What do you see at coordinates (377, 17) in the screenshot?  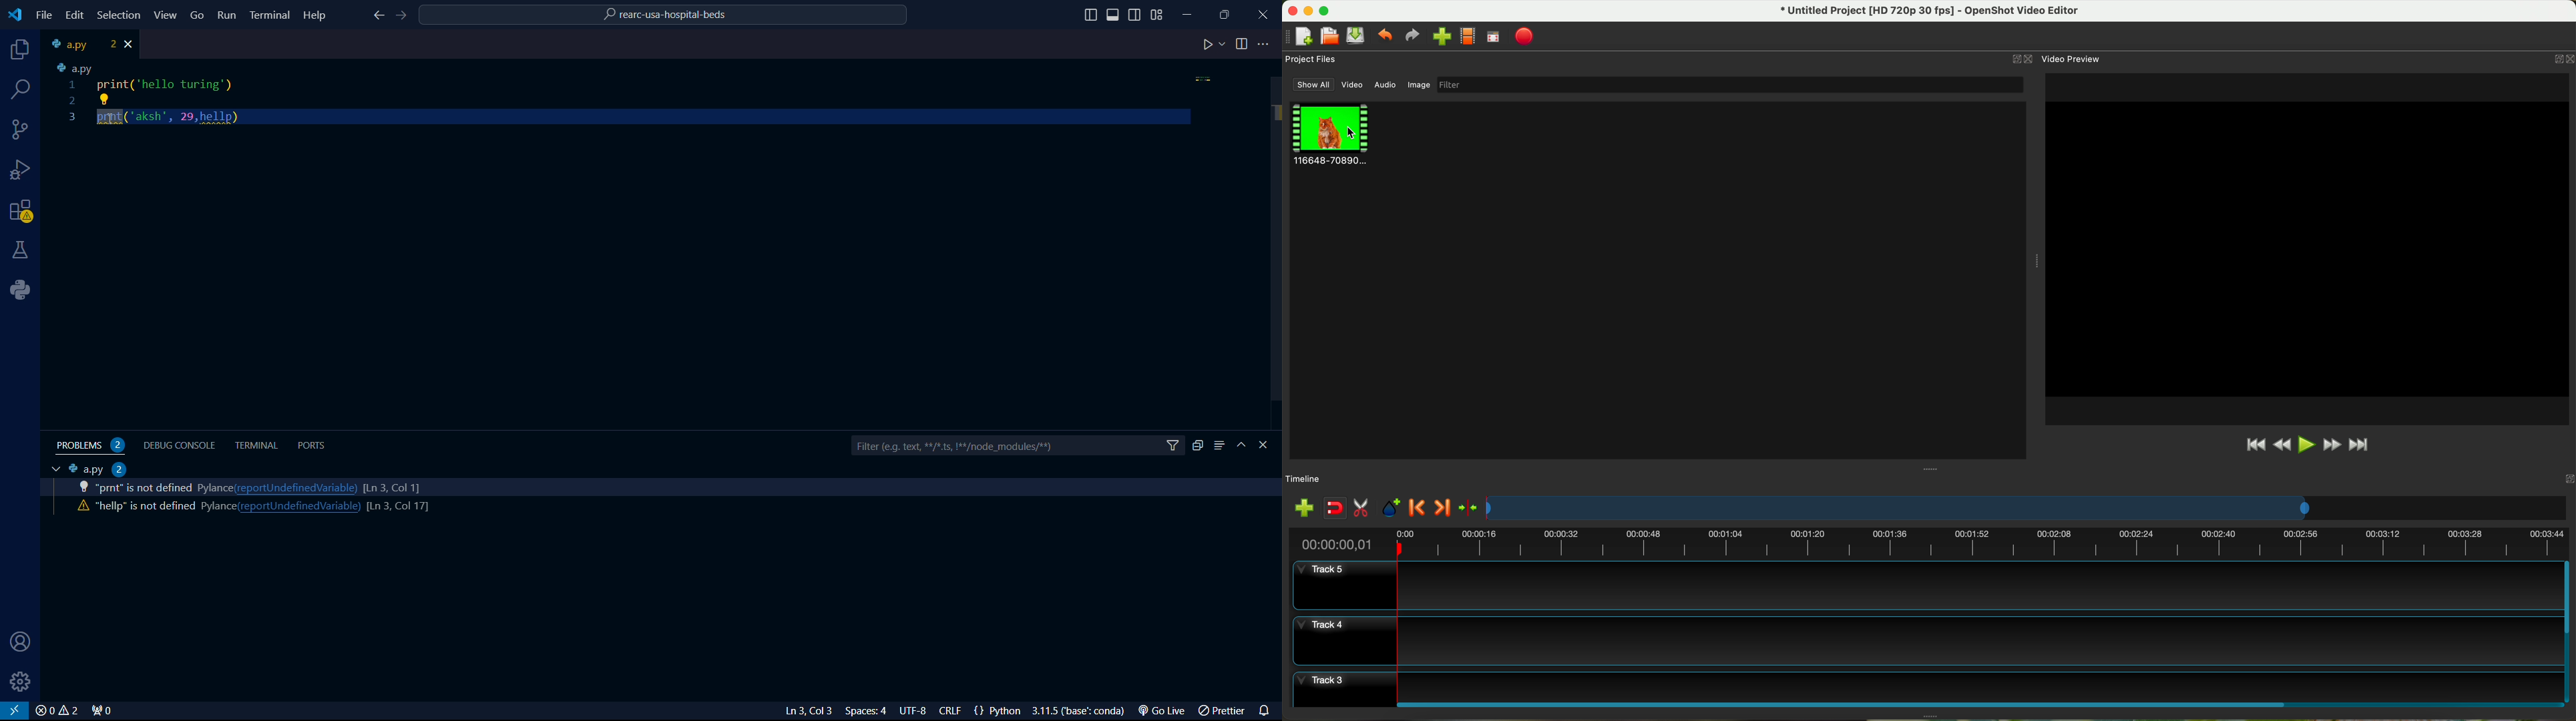 I see `back` at bounding box center [377, 17].